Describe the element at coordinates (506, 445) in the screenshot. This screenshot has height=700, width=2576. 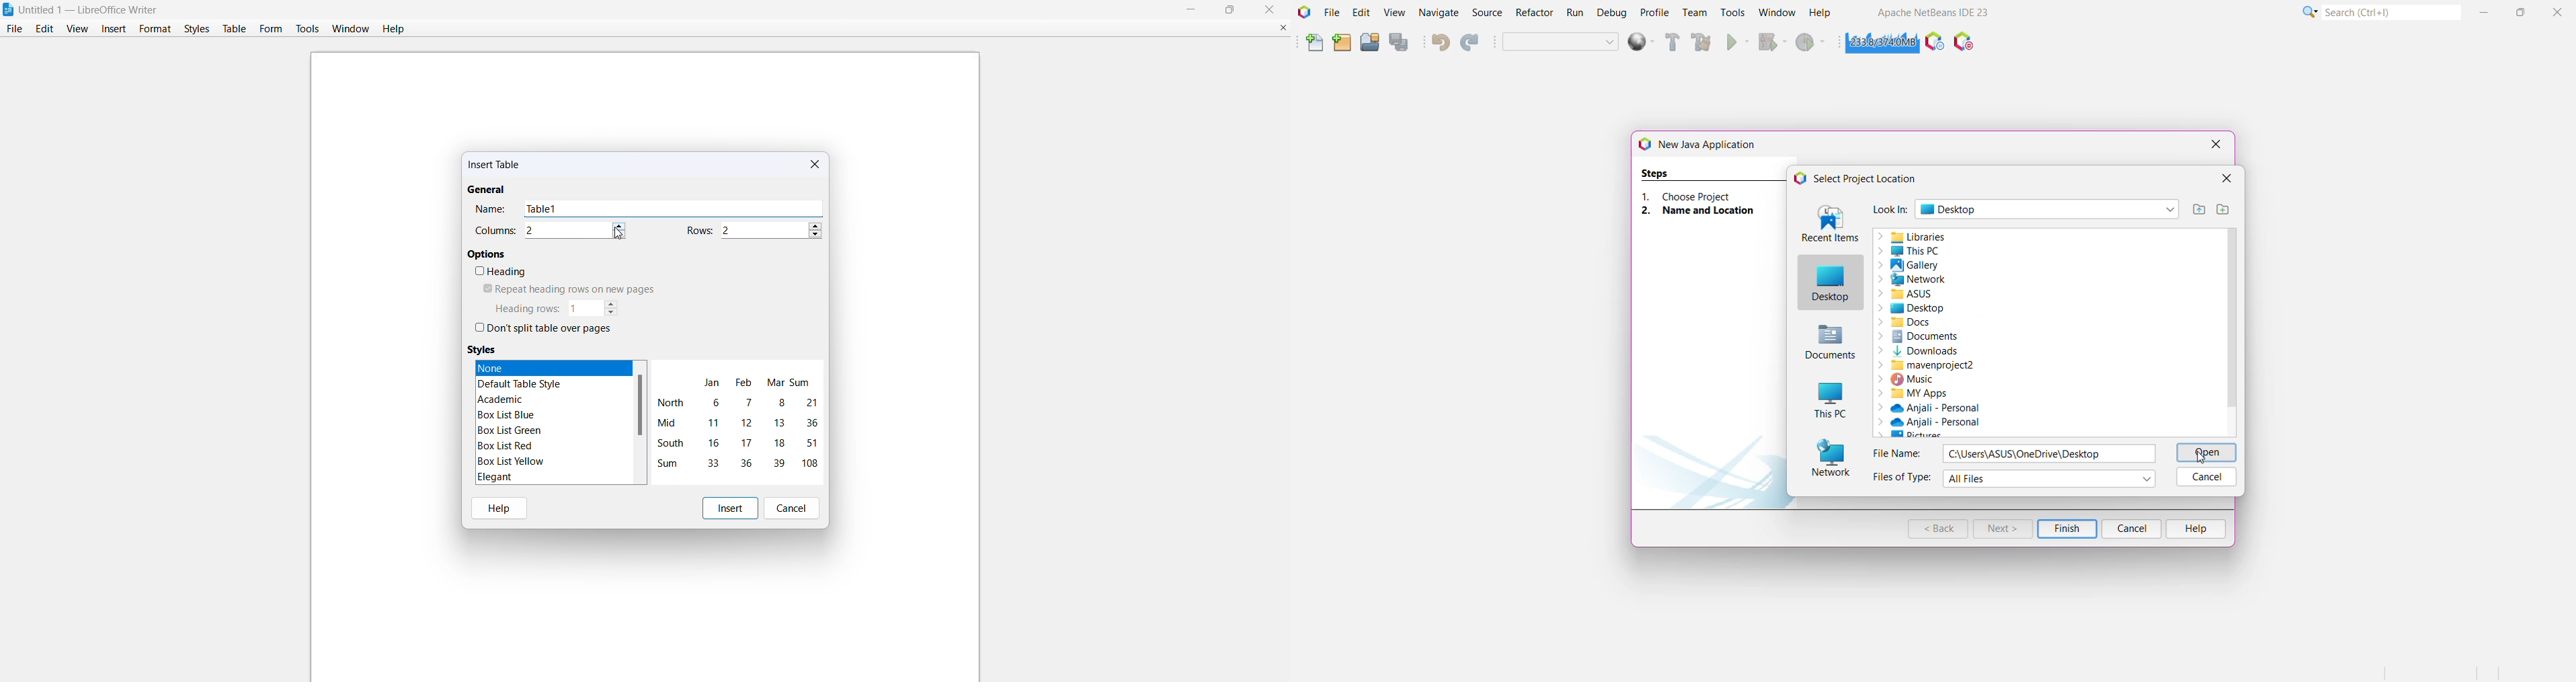
I see `box list red` at that location.